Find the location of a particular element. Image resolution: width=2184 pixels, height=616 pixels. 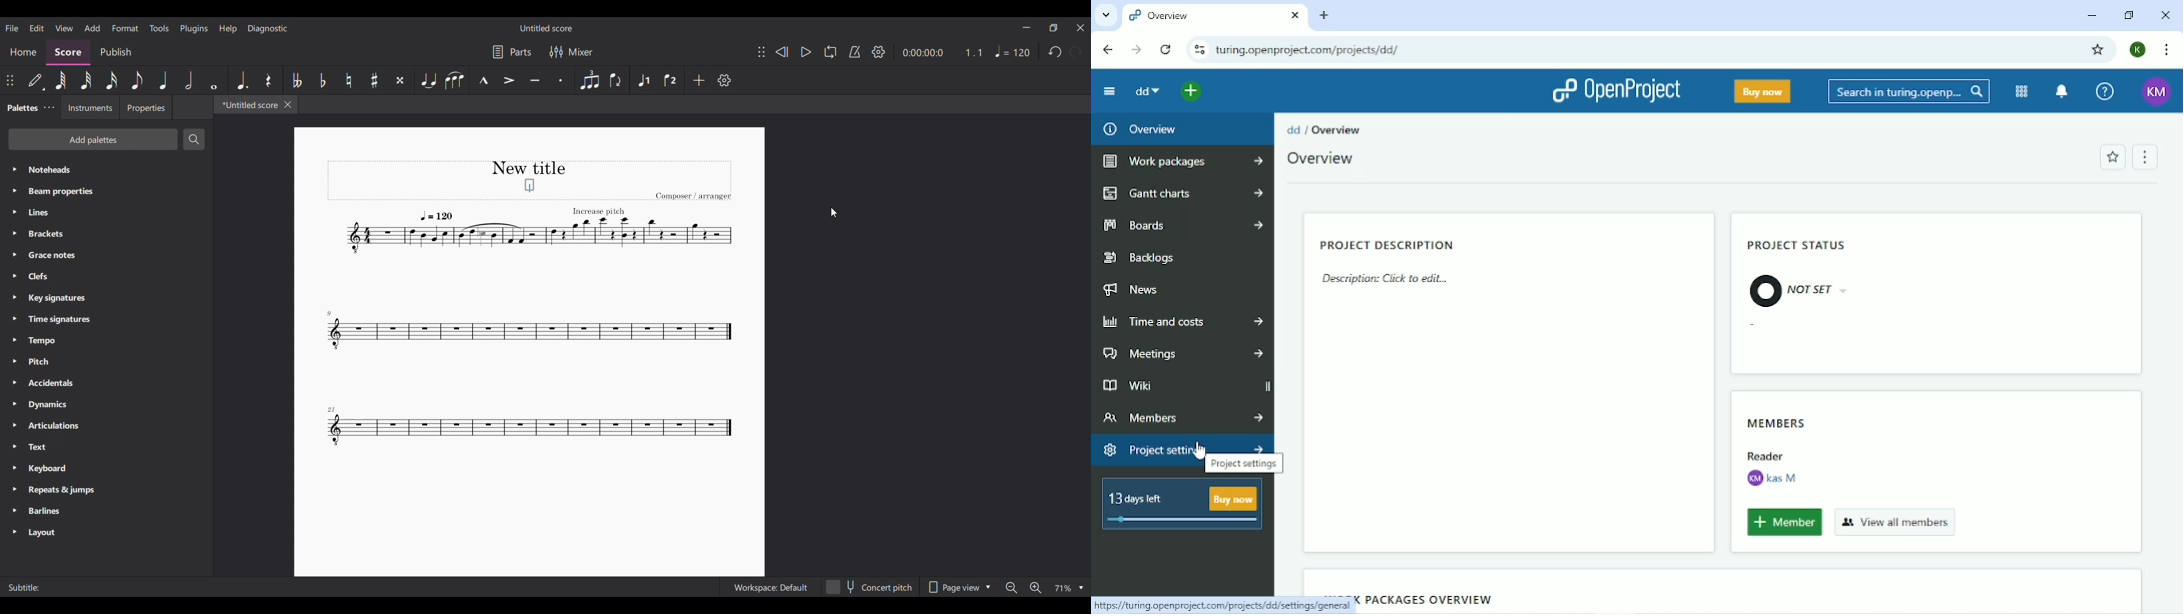

Toggle flat is located at coordinates (322, 80).